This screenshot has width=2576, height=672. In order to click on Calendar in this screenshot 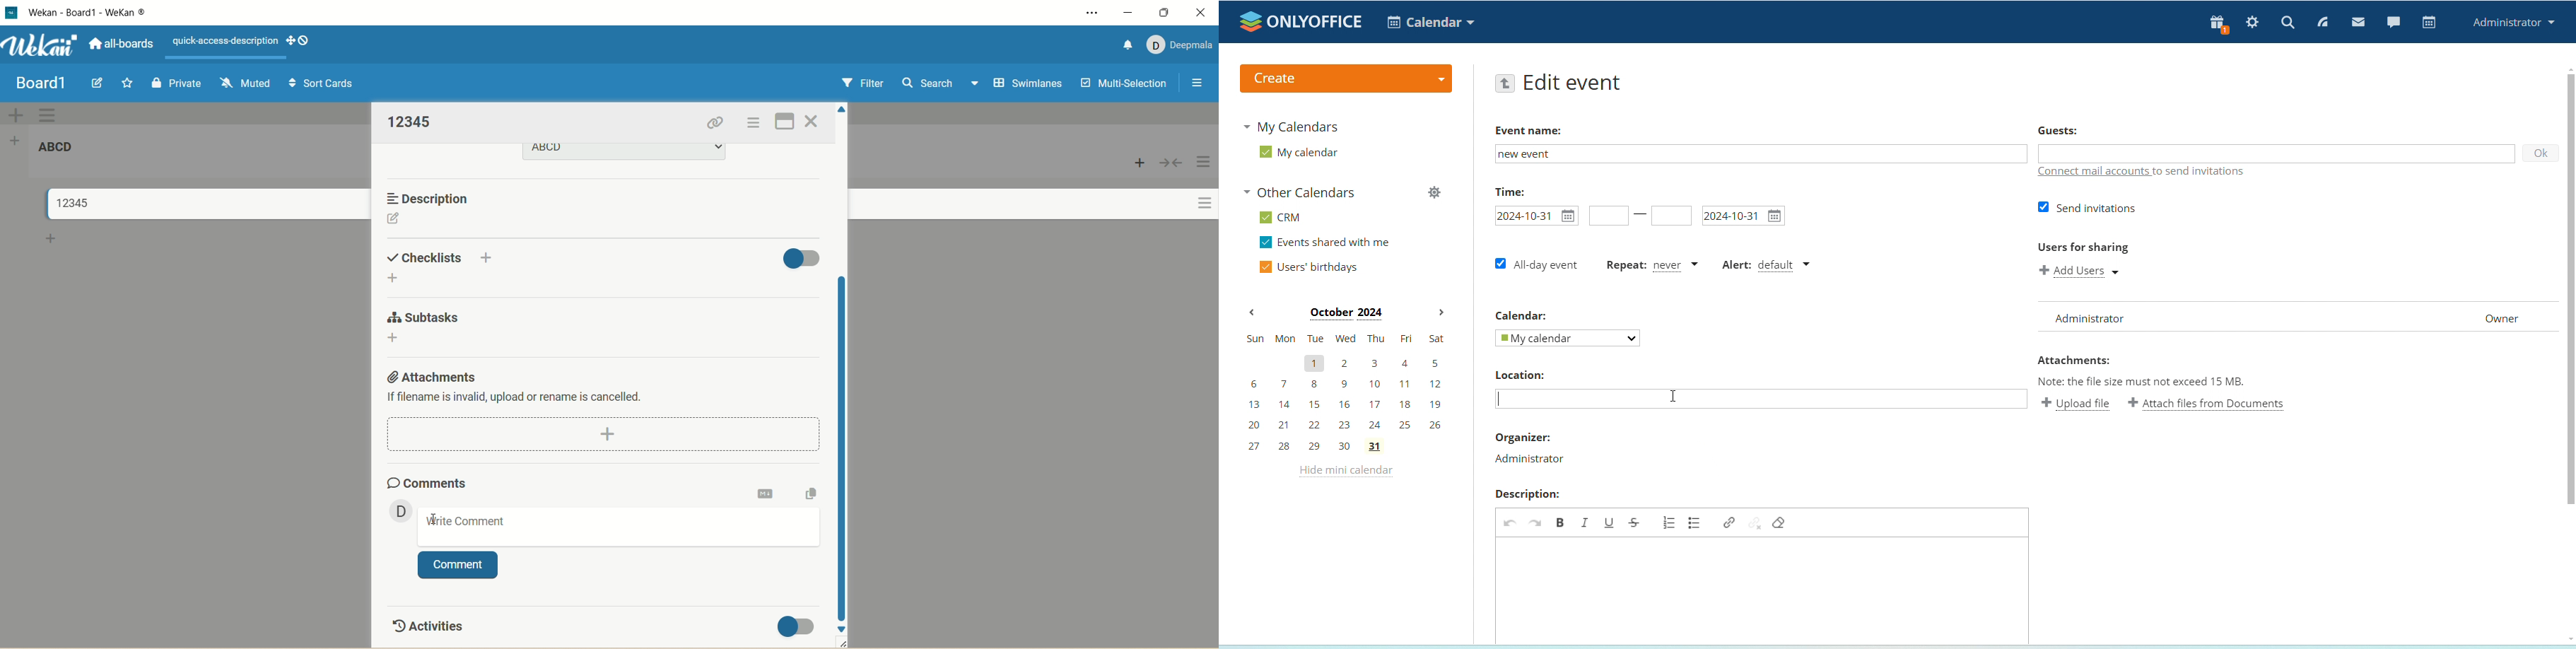, I will do `click(1520, 314)`.